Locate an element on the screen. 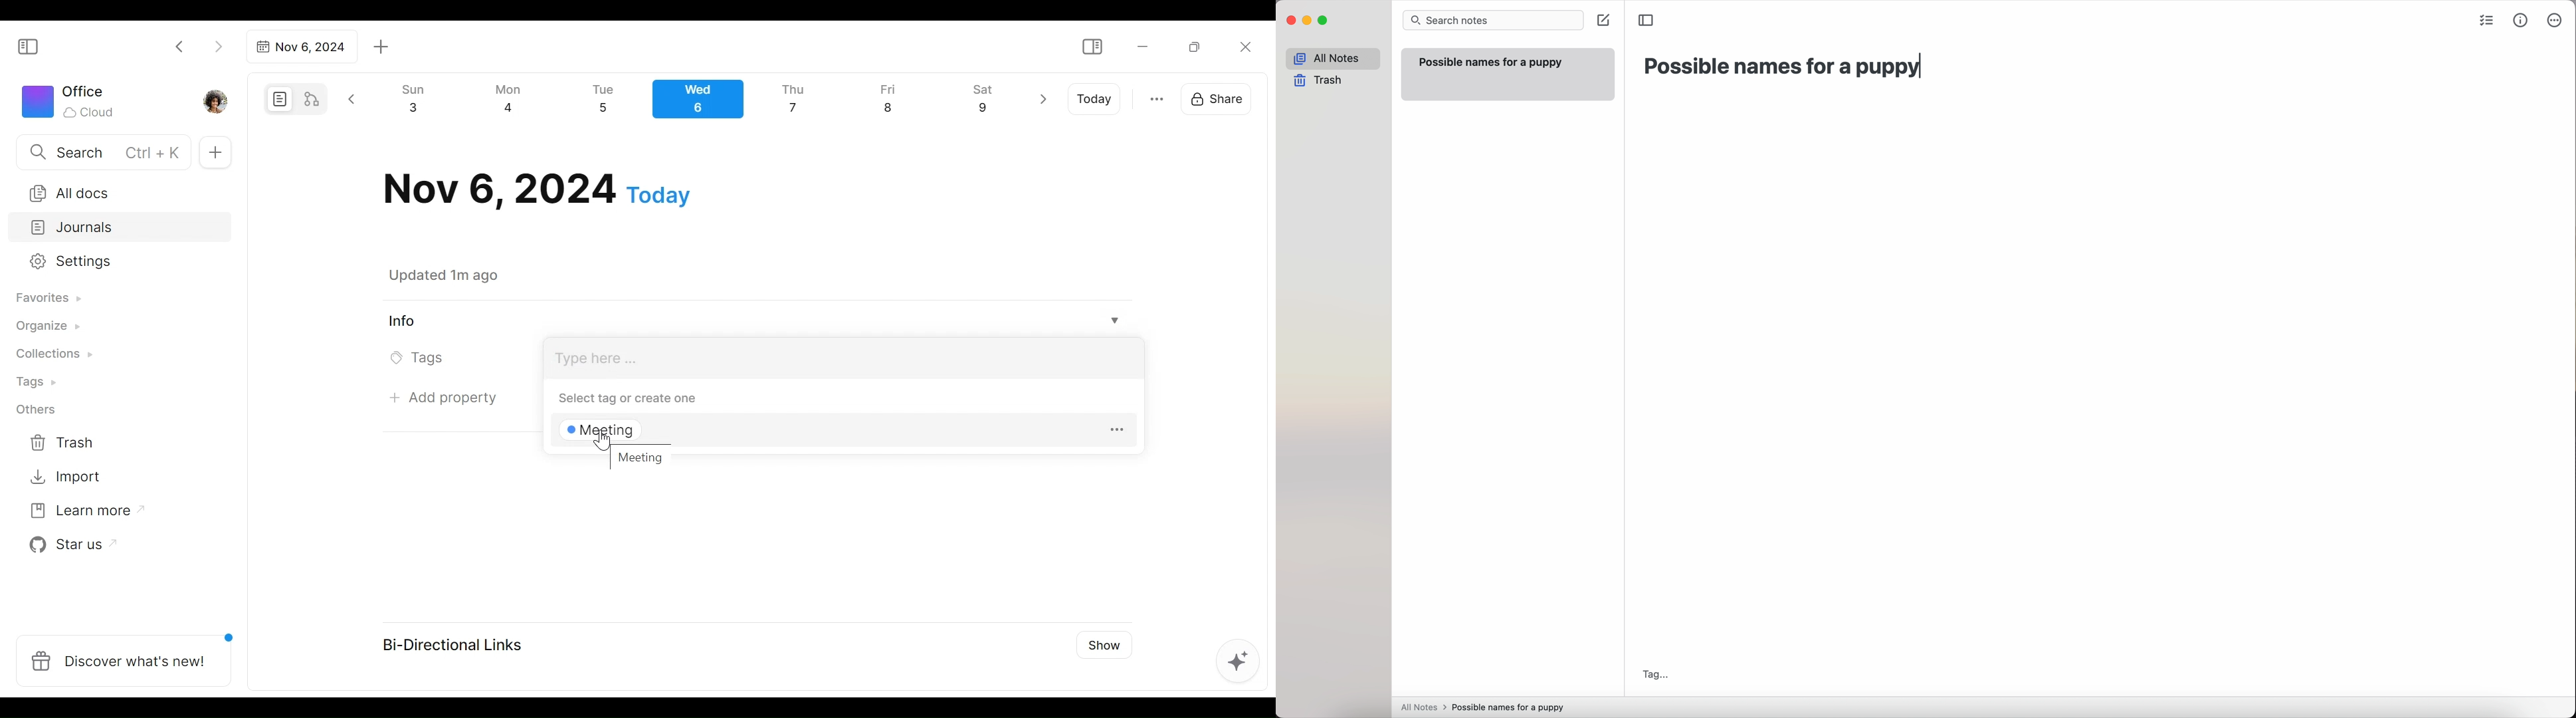  Settings is located at coordinates (110, 262).